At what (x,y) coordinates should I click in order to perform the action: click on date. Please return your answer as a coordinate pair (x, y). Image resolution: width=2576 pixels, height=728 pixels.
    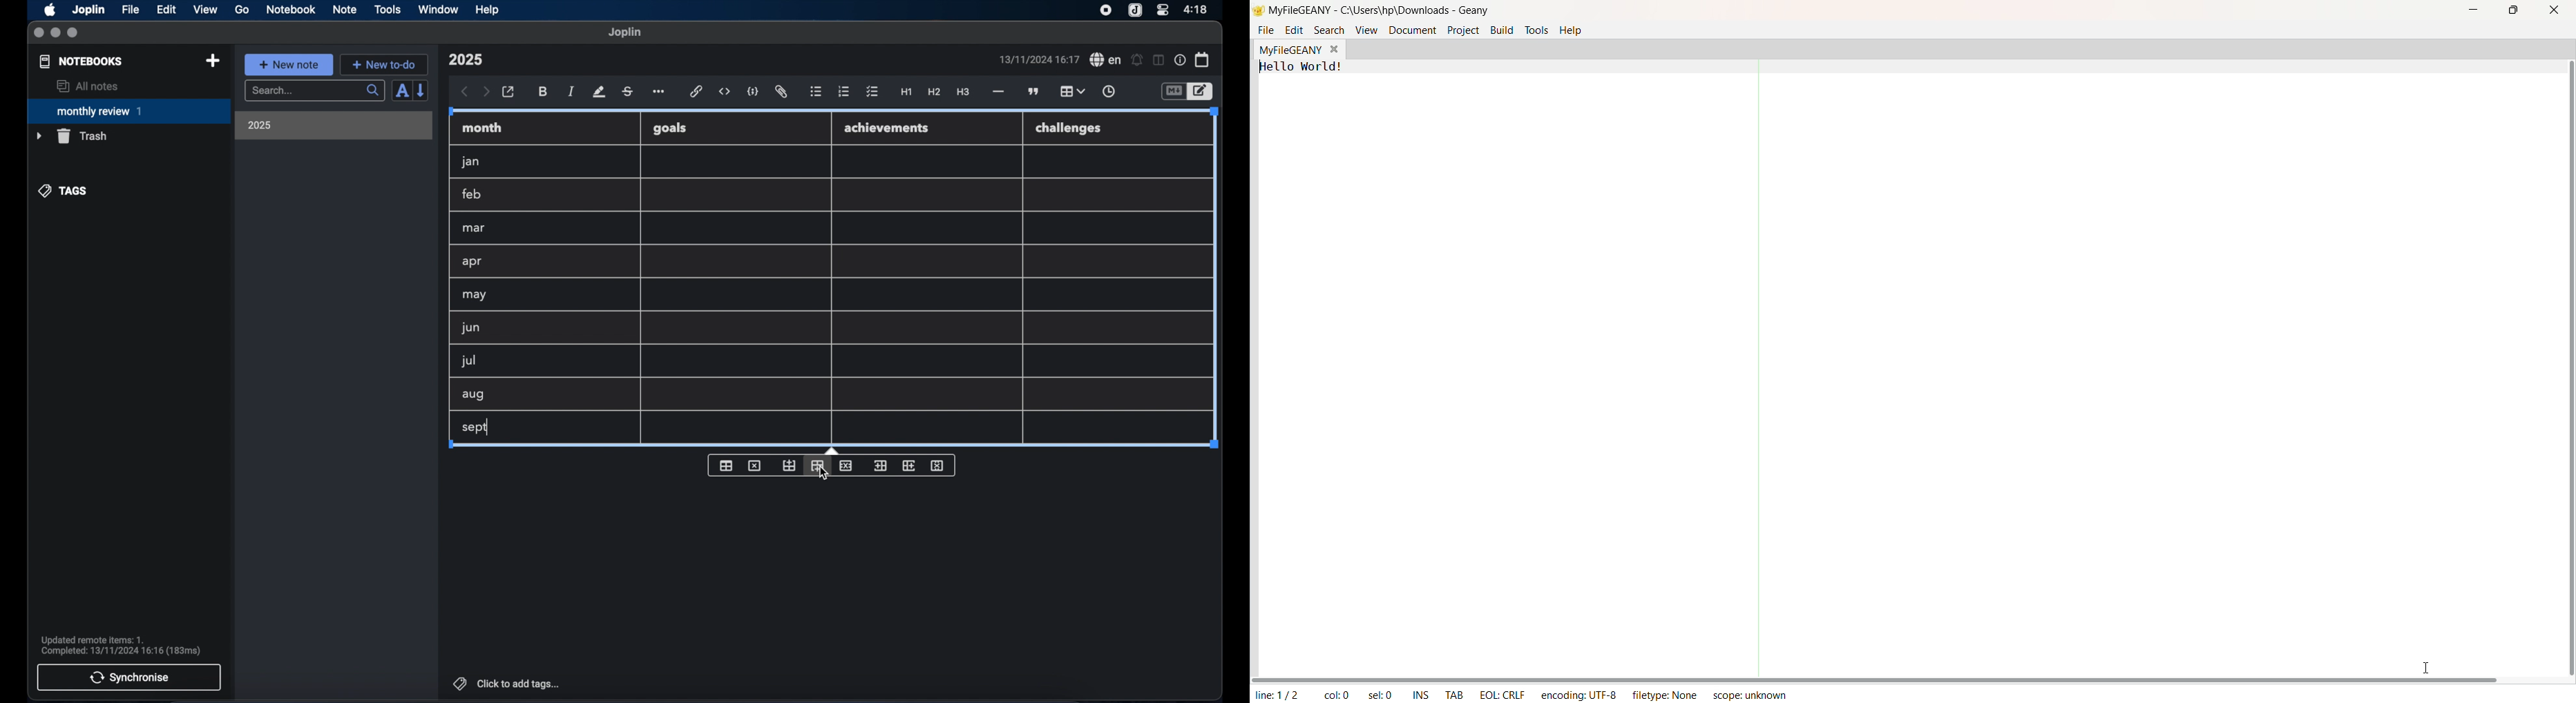
    Looking at the image, I should click on (1039, 59).